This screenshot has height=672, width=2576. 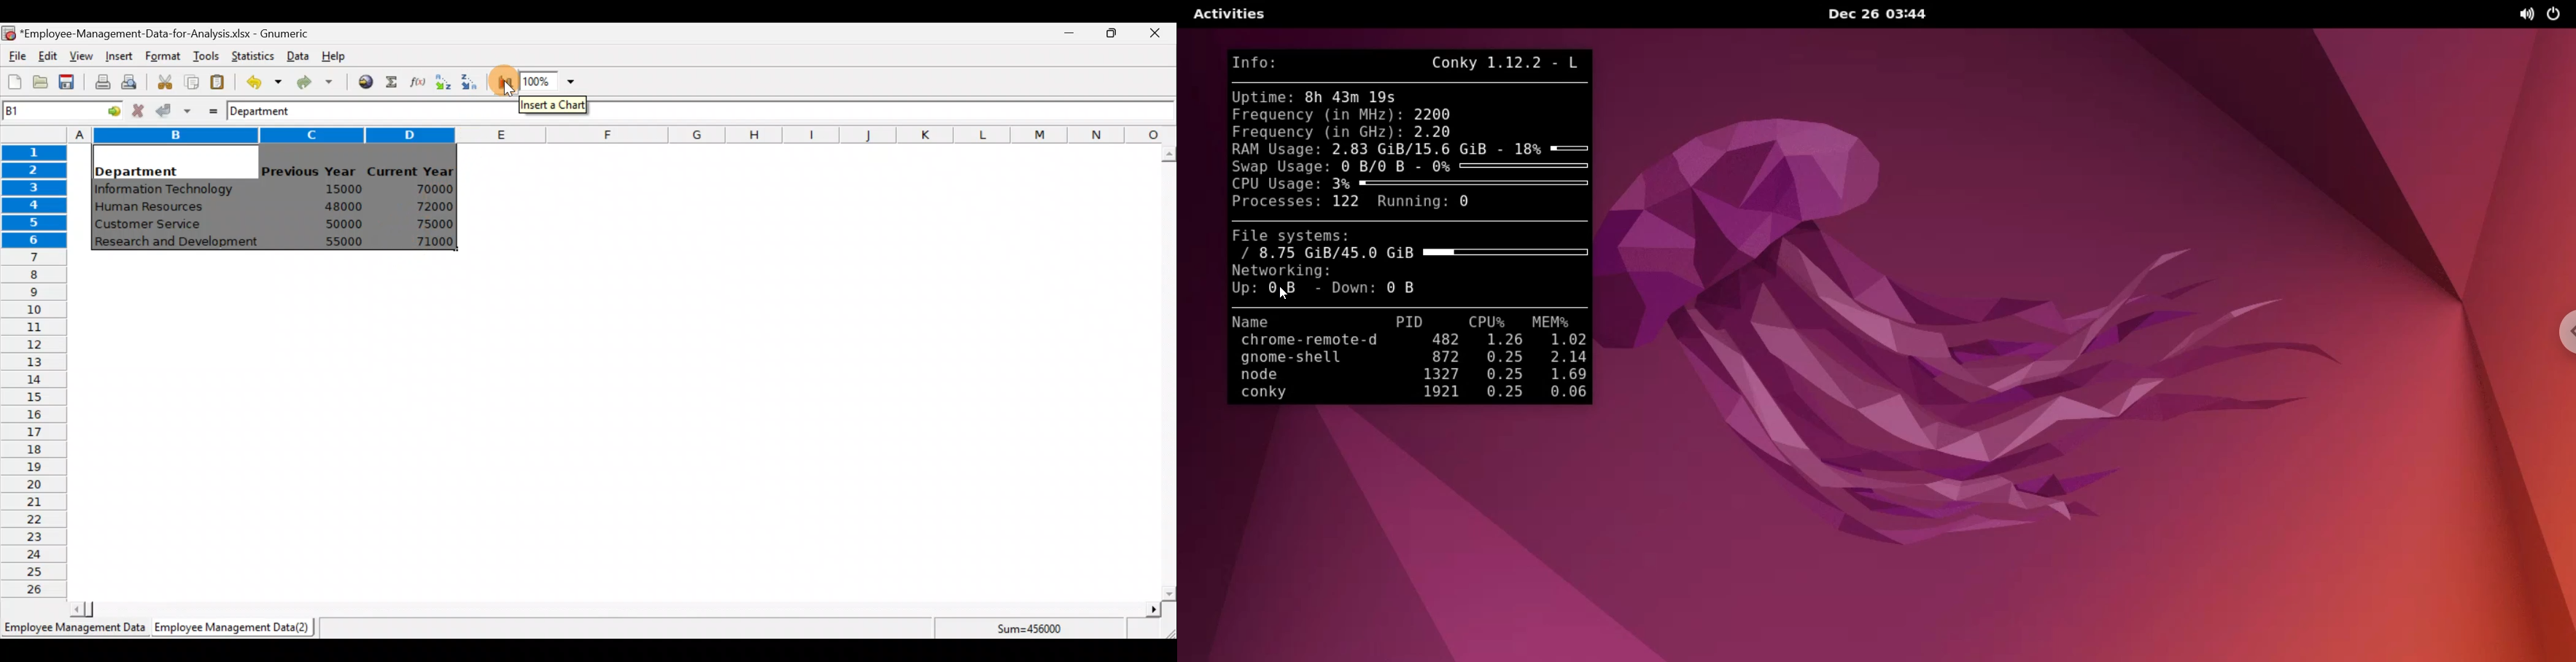 What do you see at coordinates (343, 207) in the screenshot?
I see `48000` at bounding box center [343, 207].